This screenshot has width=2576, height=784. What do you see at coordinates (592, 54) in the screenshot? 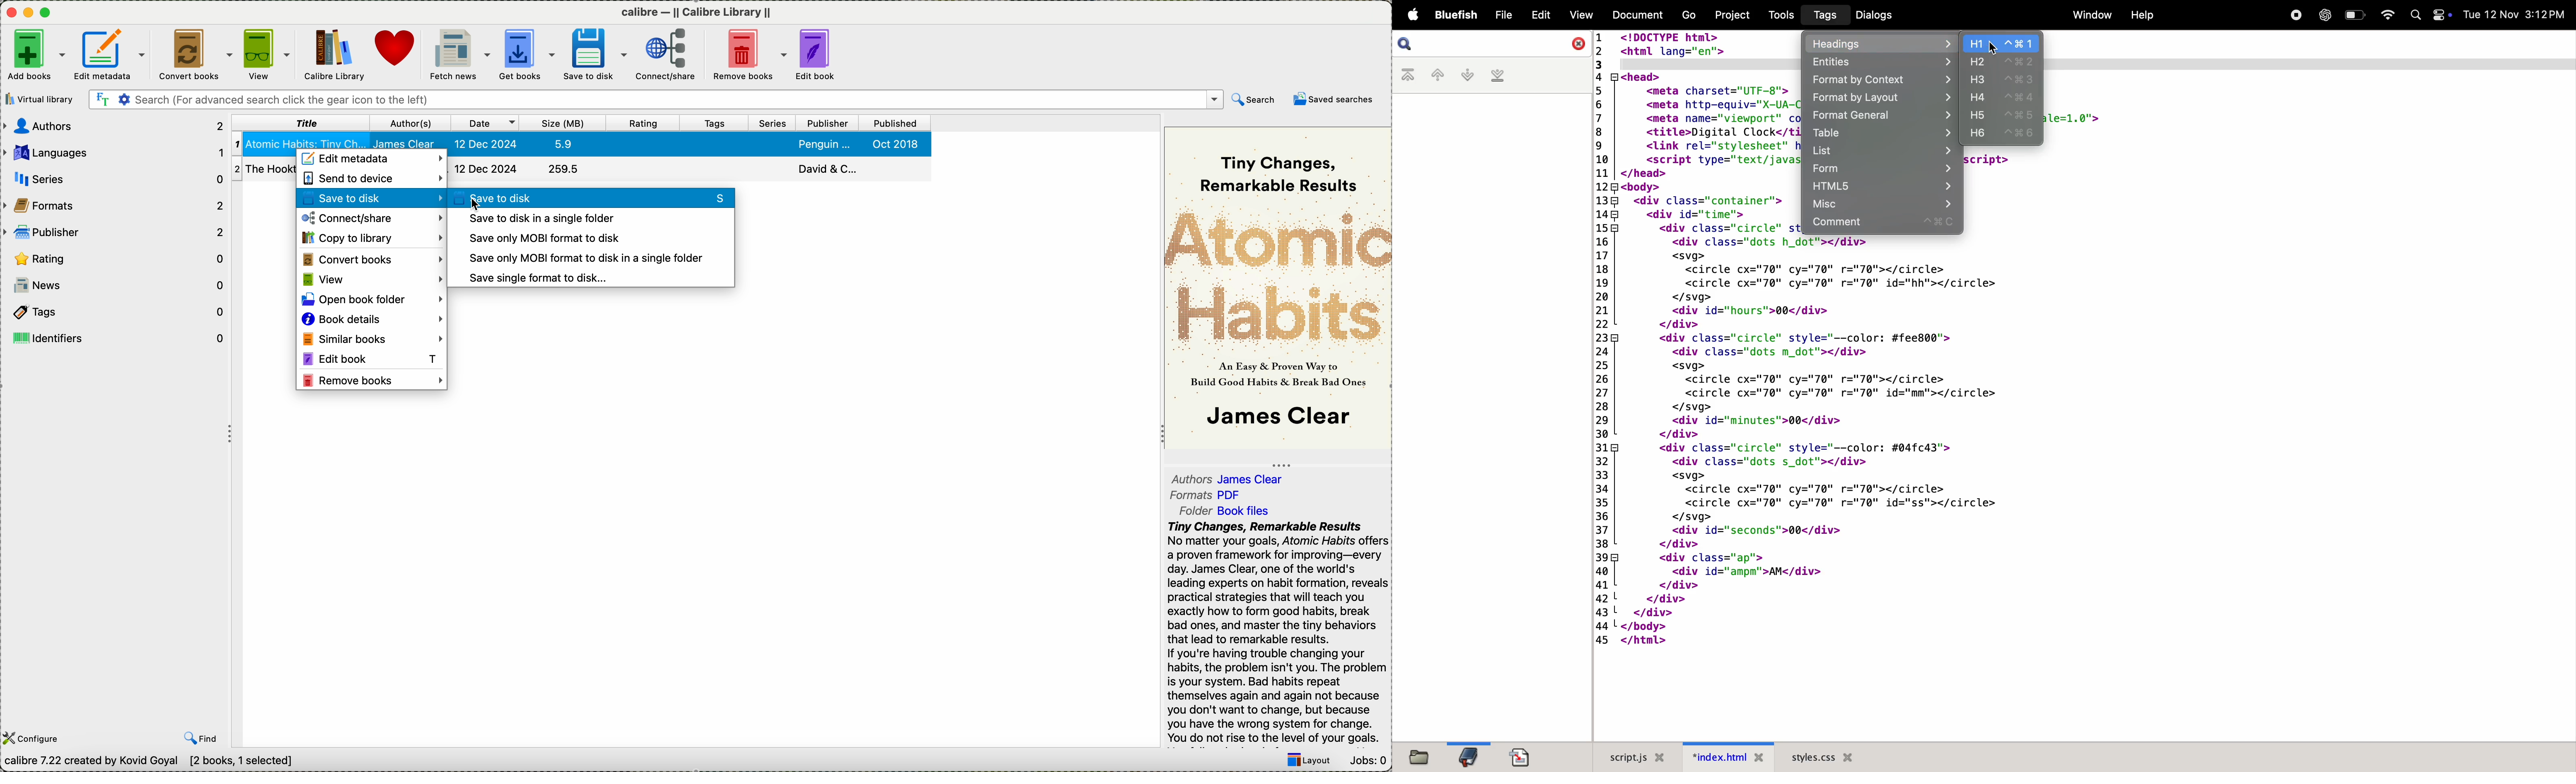
I see `save to disk` at bounding box center [592, 54].